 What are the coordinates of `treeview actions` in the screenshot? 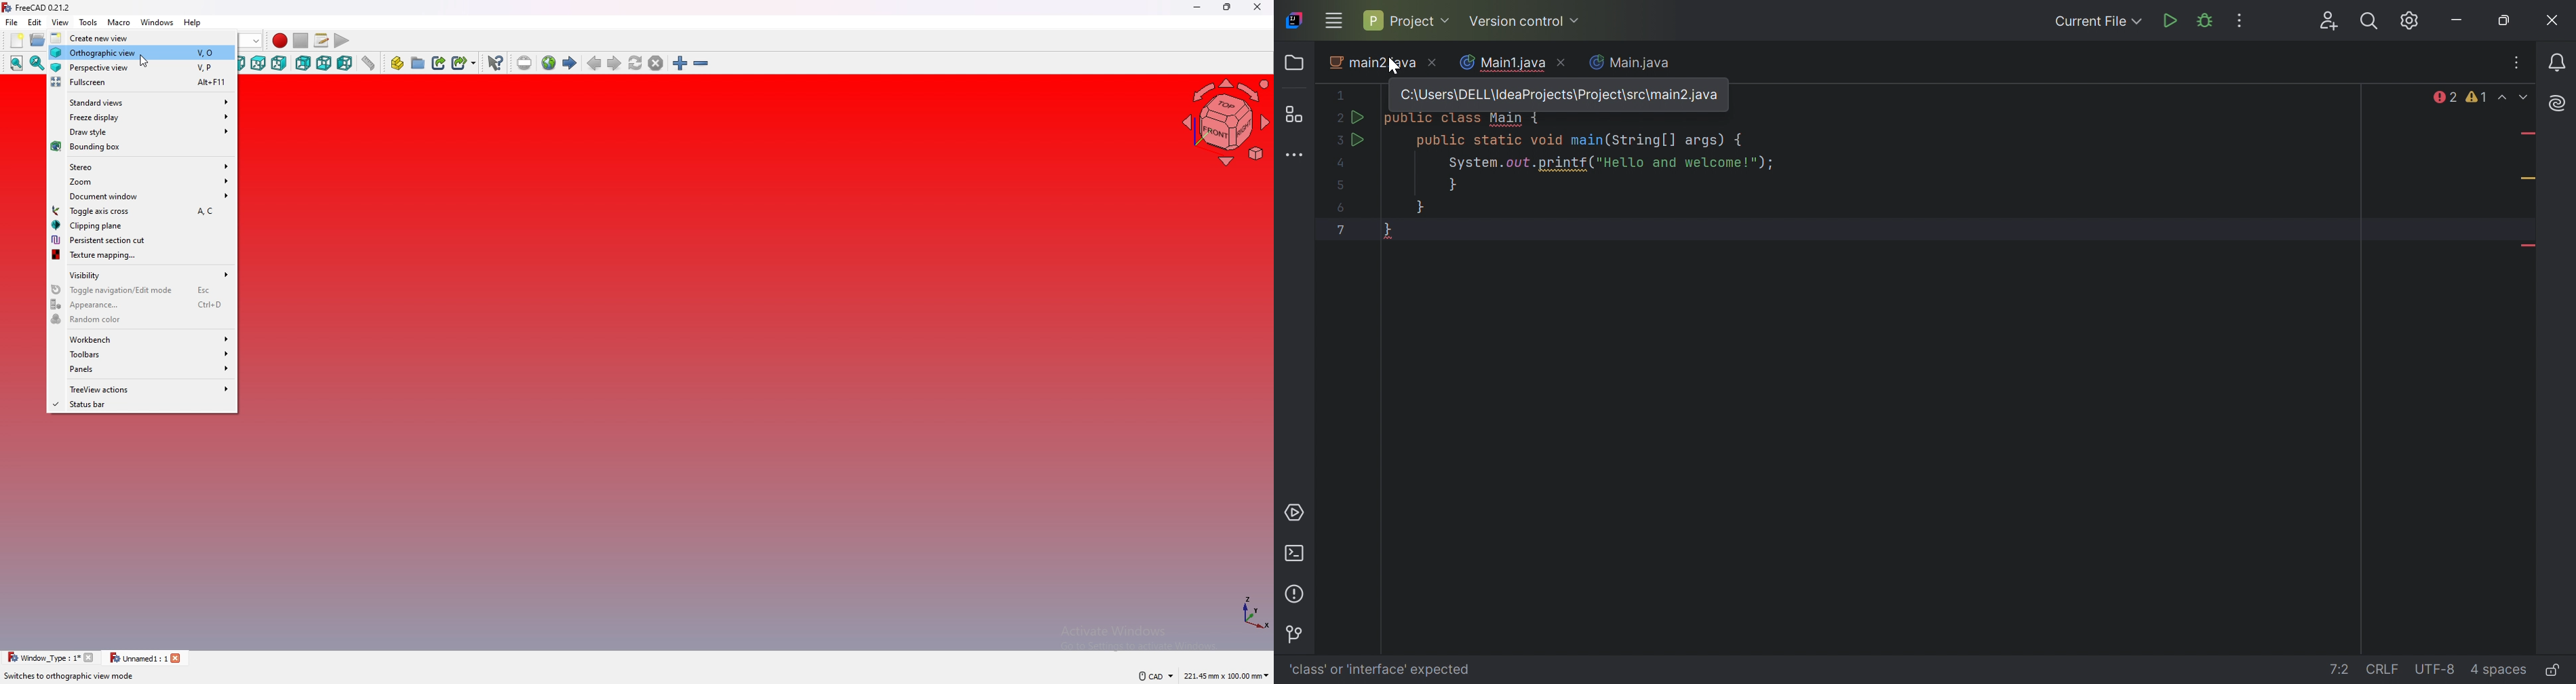 It's located at (142, 389).